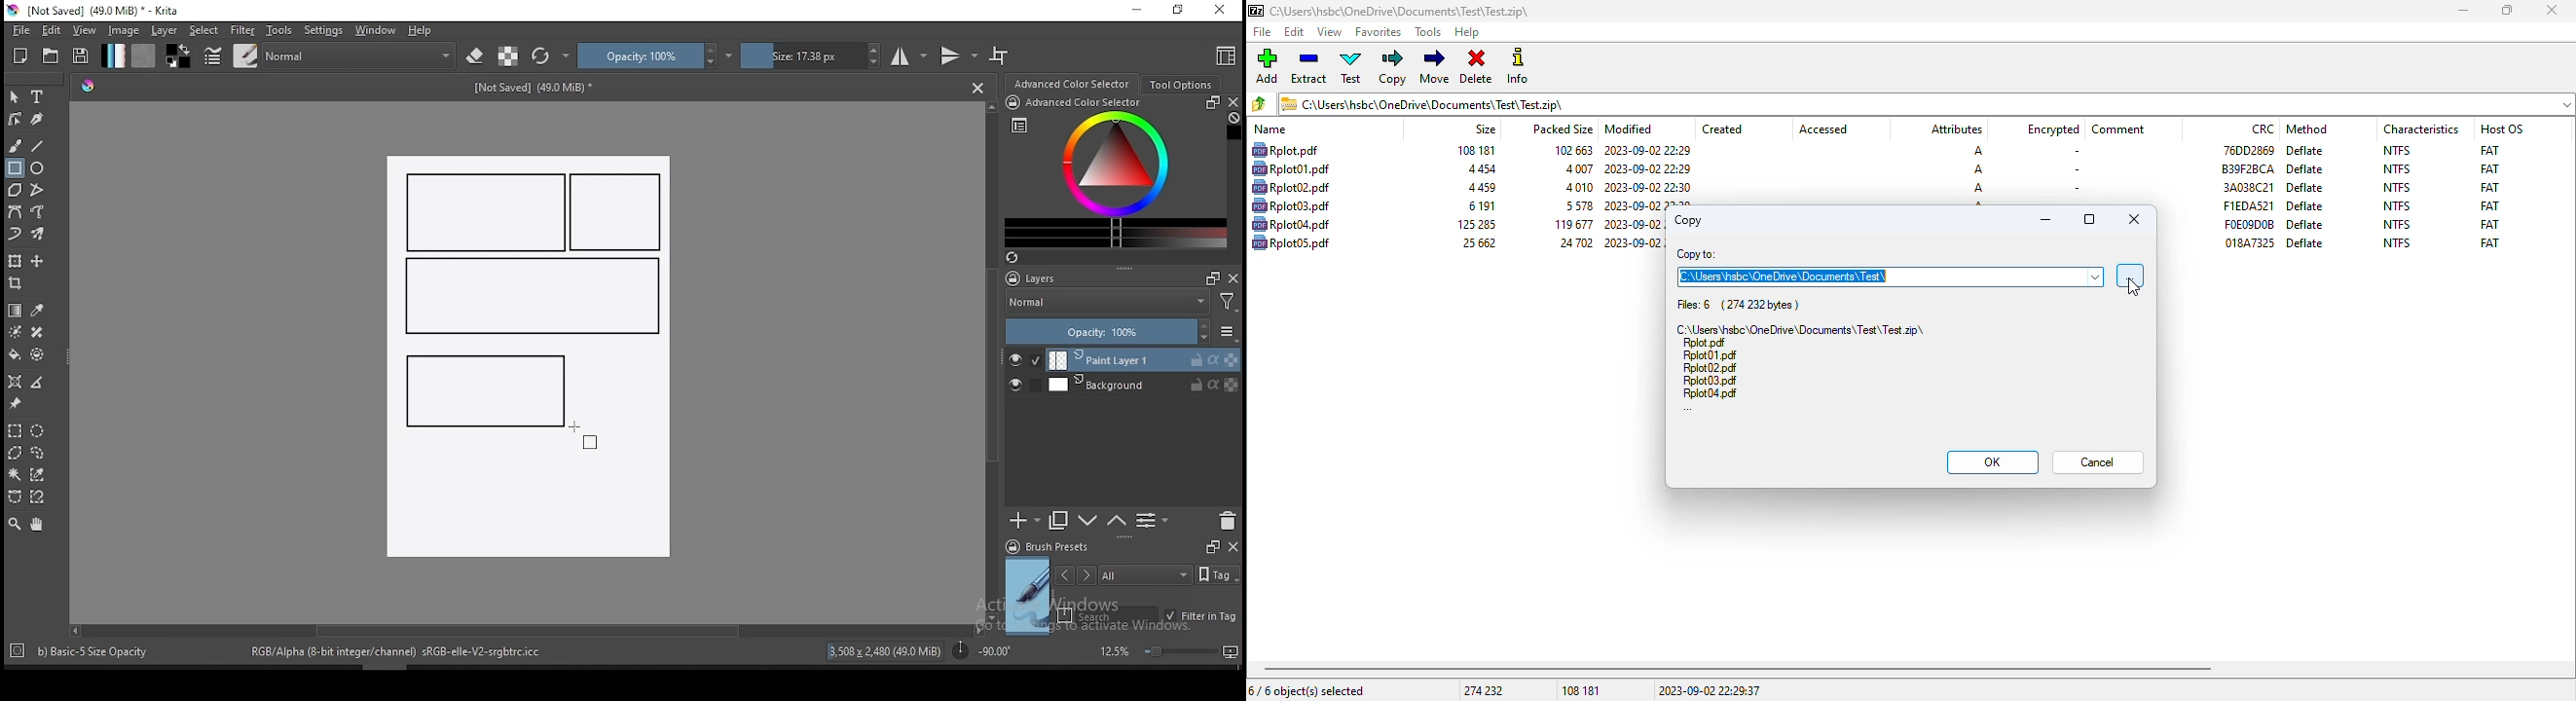 The width and height of the screenshot is (2576, 728). I want to click on tools, so click(279, 30).